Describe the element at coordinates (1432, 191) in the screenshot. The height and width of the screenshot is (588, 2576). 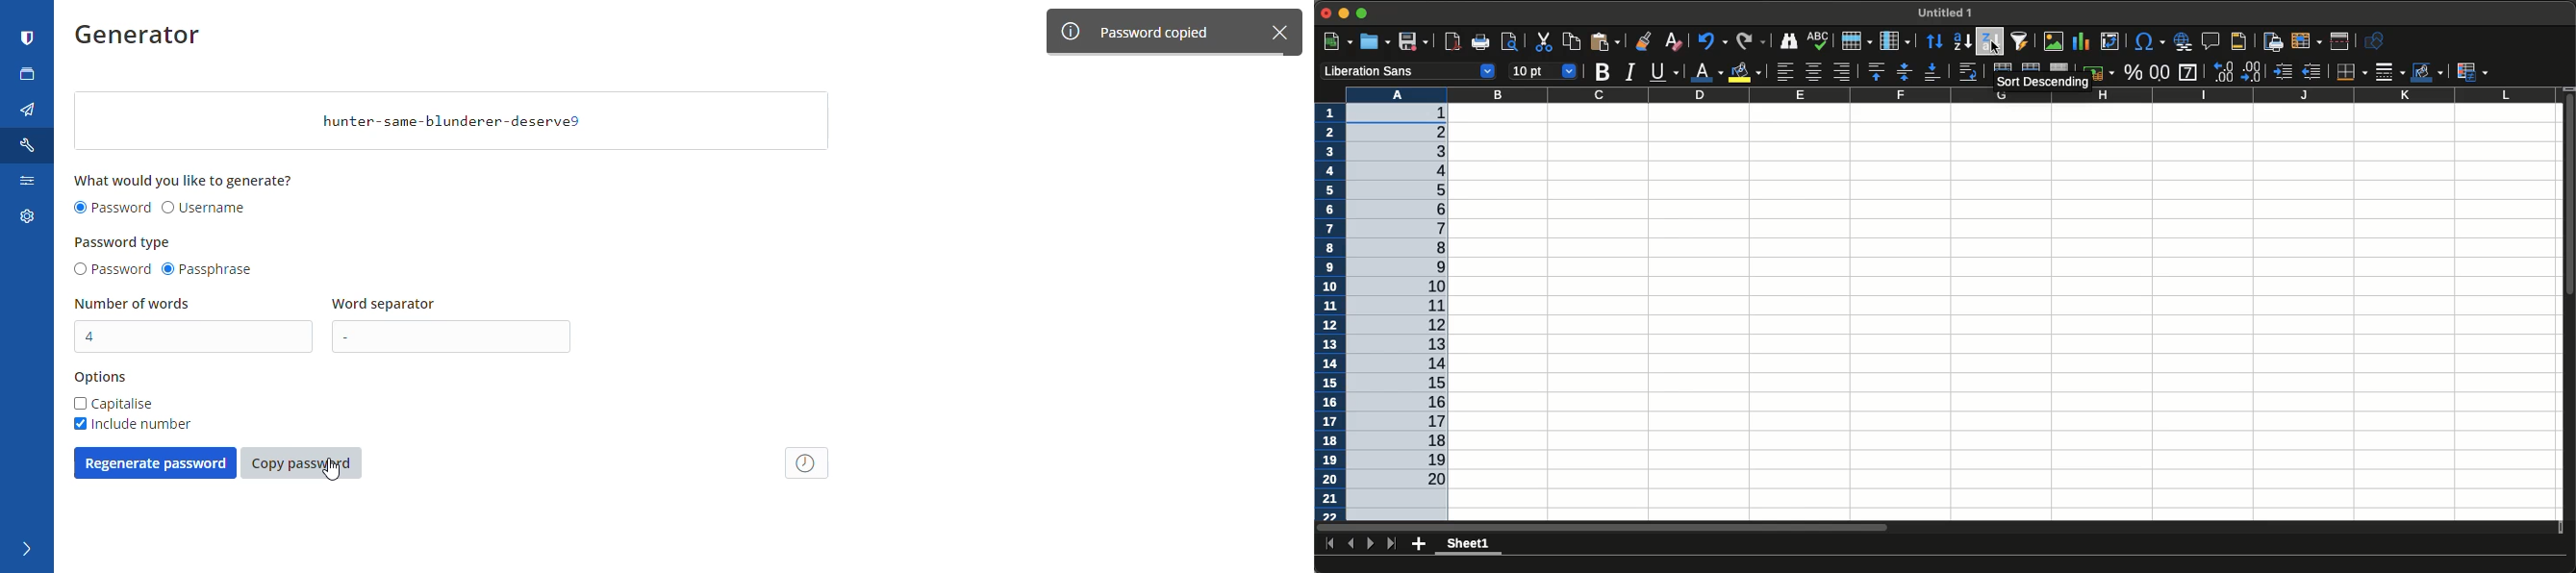
I see `5` at that location.